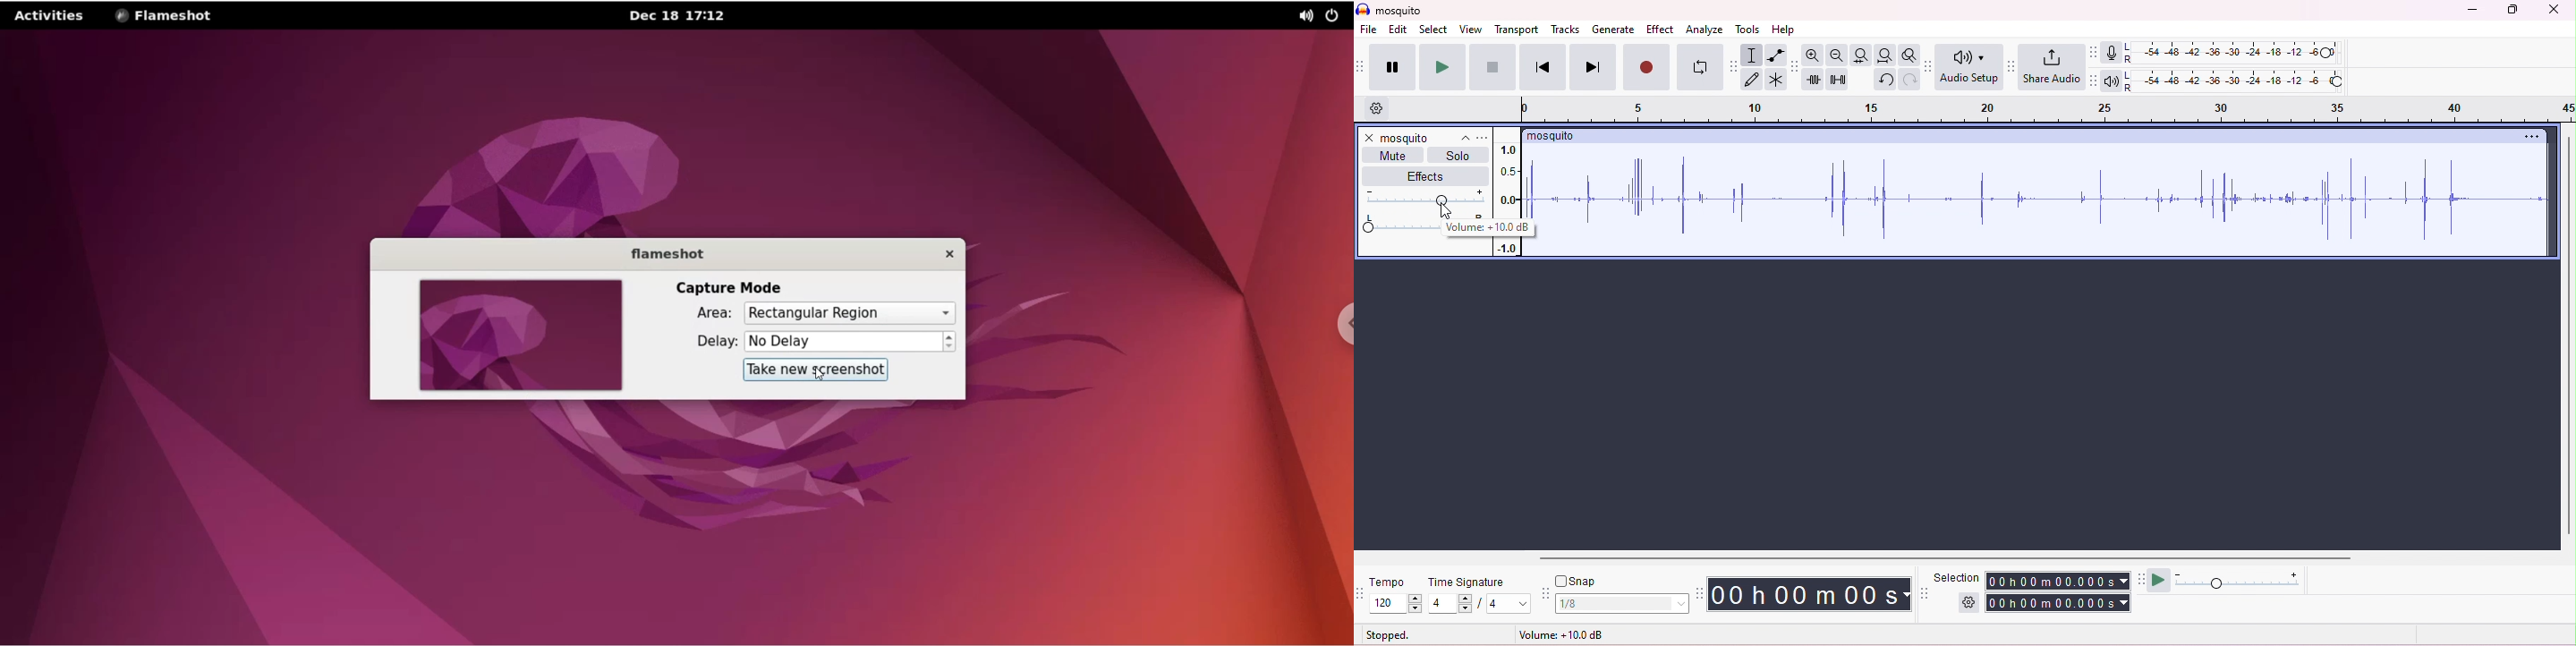 The image size is (2576, 672). What do you see at coordinates (1701, 66) in the screenshot?
I see `loop` at bounding box center [1701, 66].